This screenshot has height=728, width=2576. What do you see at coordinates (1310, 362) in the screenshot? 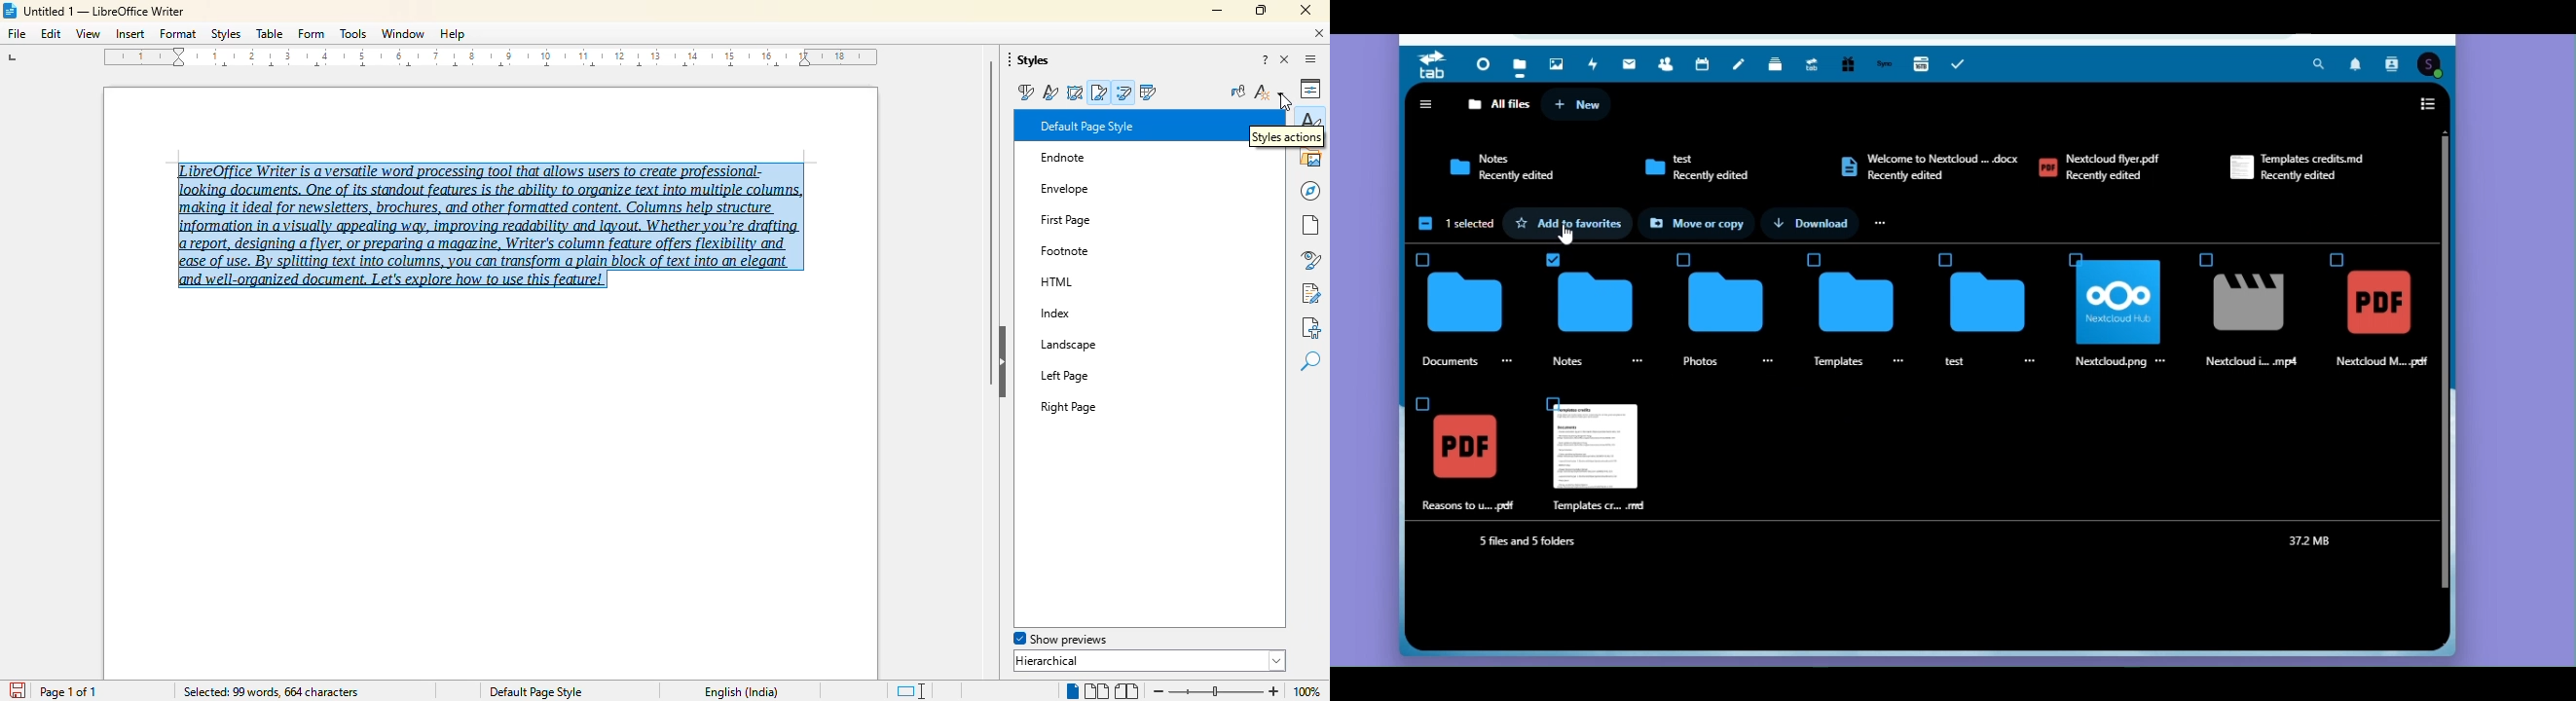
I see `find` at bounding box center [1310, 362].